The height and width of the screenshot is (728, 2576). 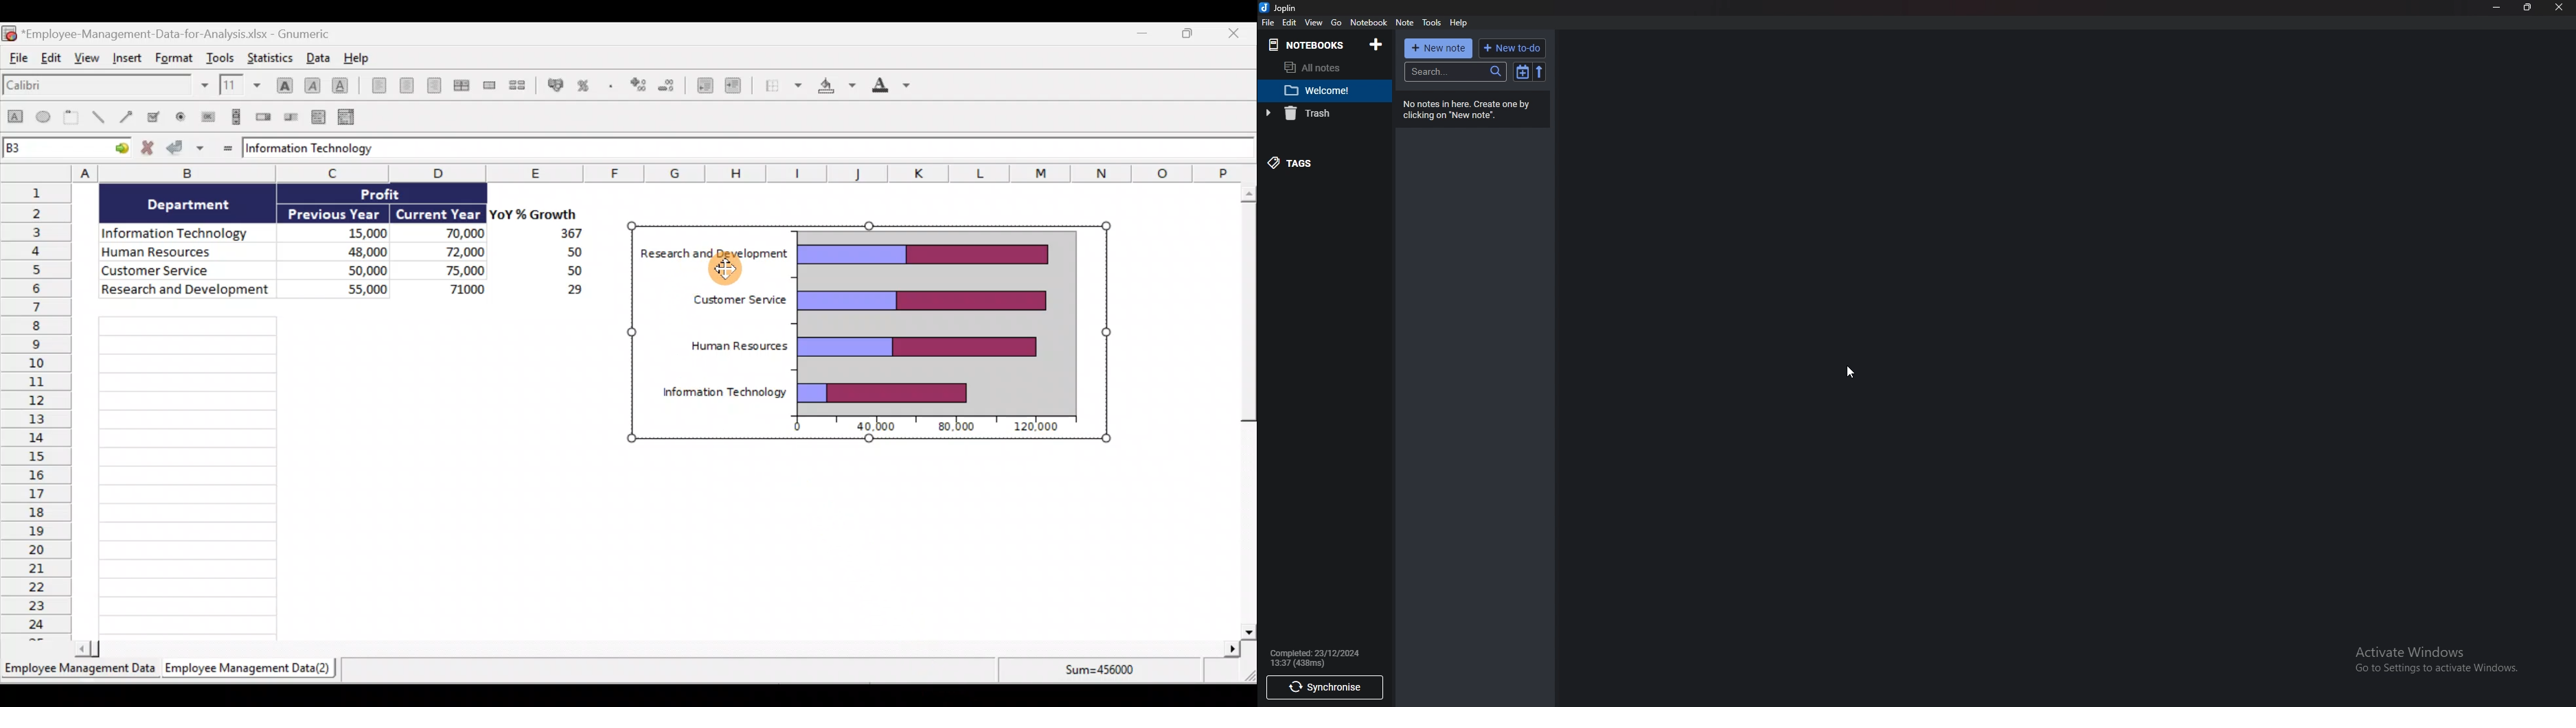 I want to click on Centre horizontally, so click(x=409, y=87).